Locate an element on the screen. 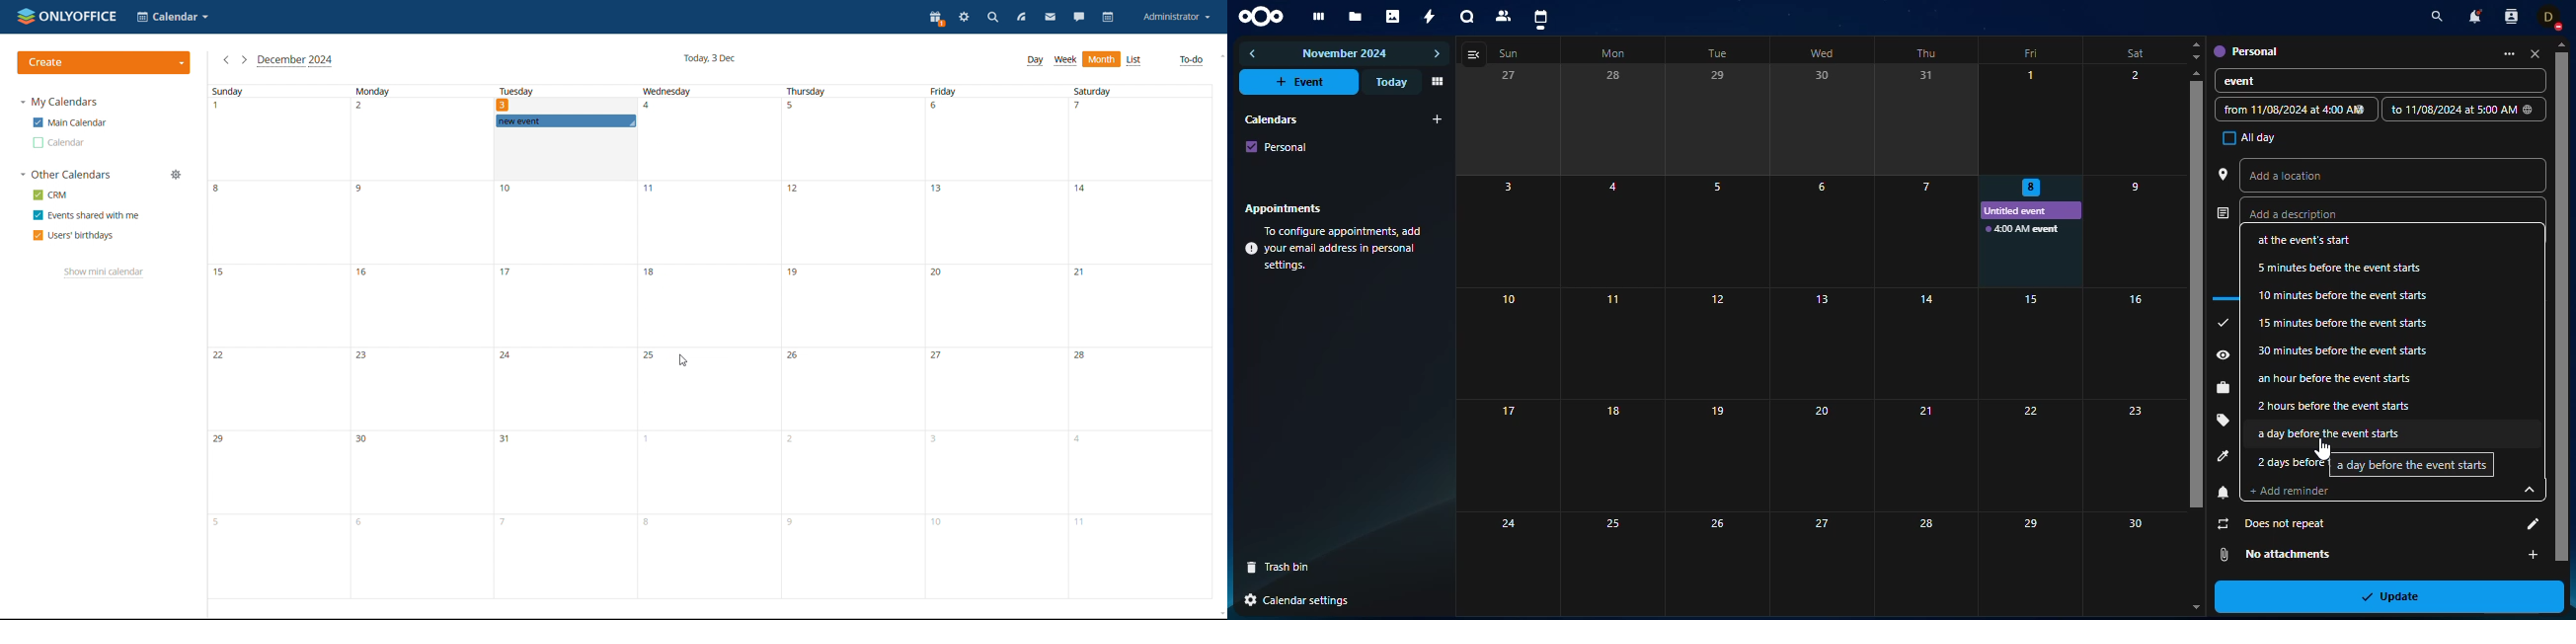 The image size is (2576, 644). trash bin is located at coordinates (1286, 567).